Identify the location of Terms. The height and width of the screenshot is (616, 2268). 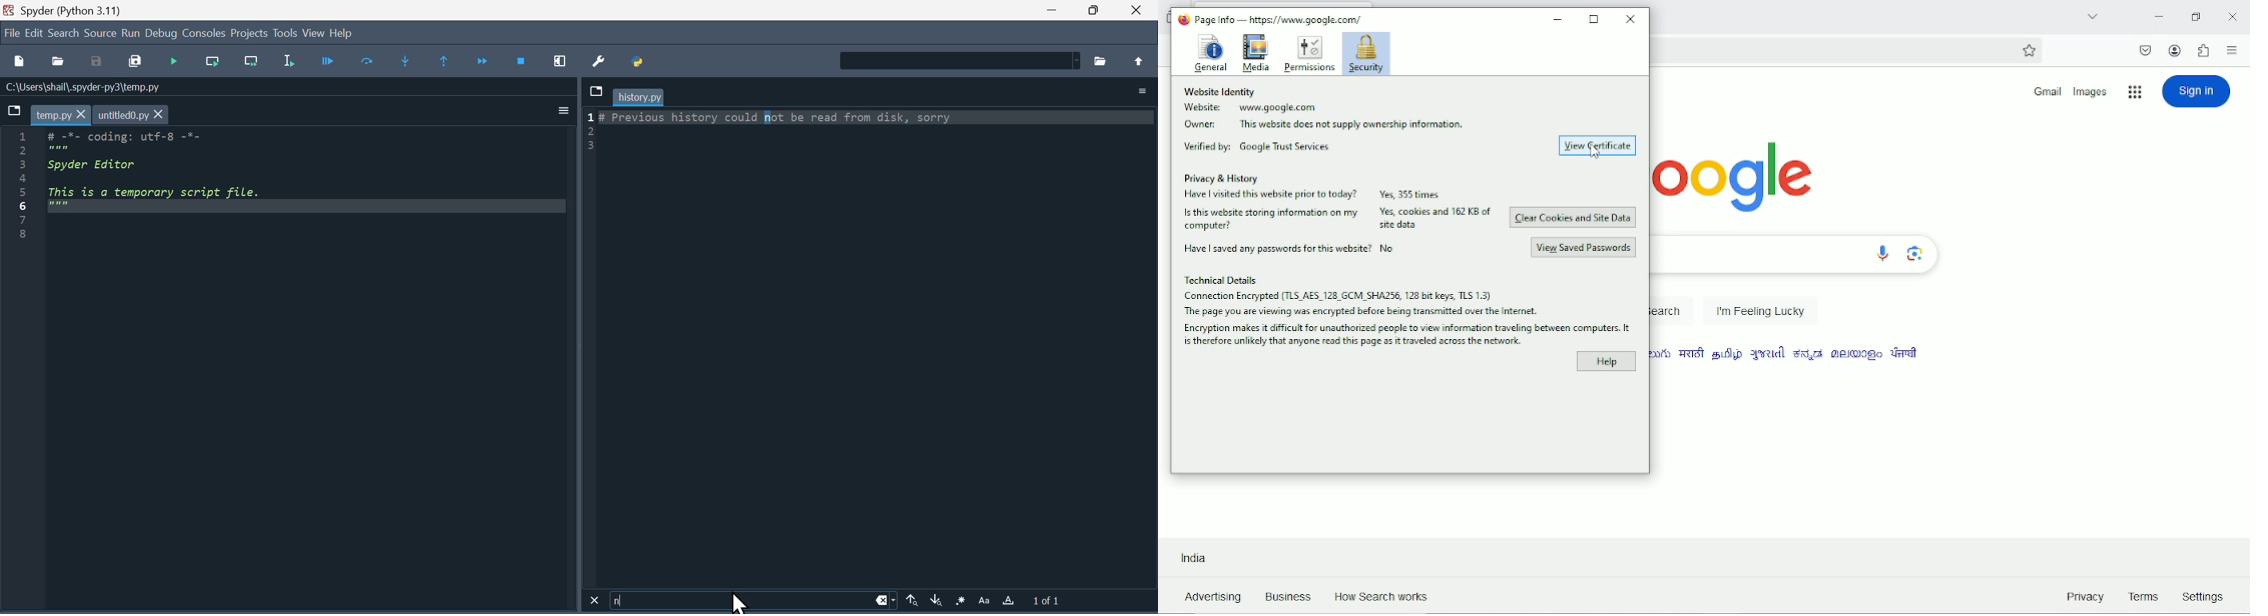
(2145, 596).